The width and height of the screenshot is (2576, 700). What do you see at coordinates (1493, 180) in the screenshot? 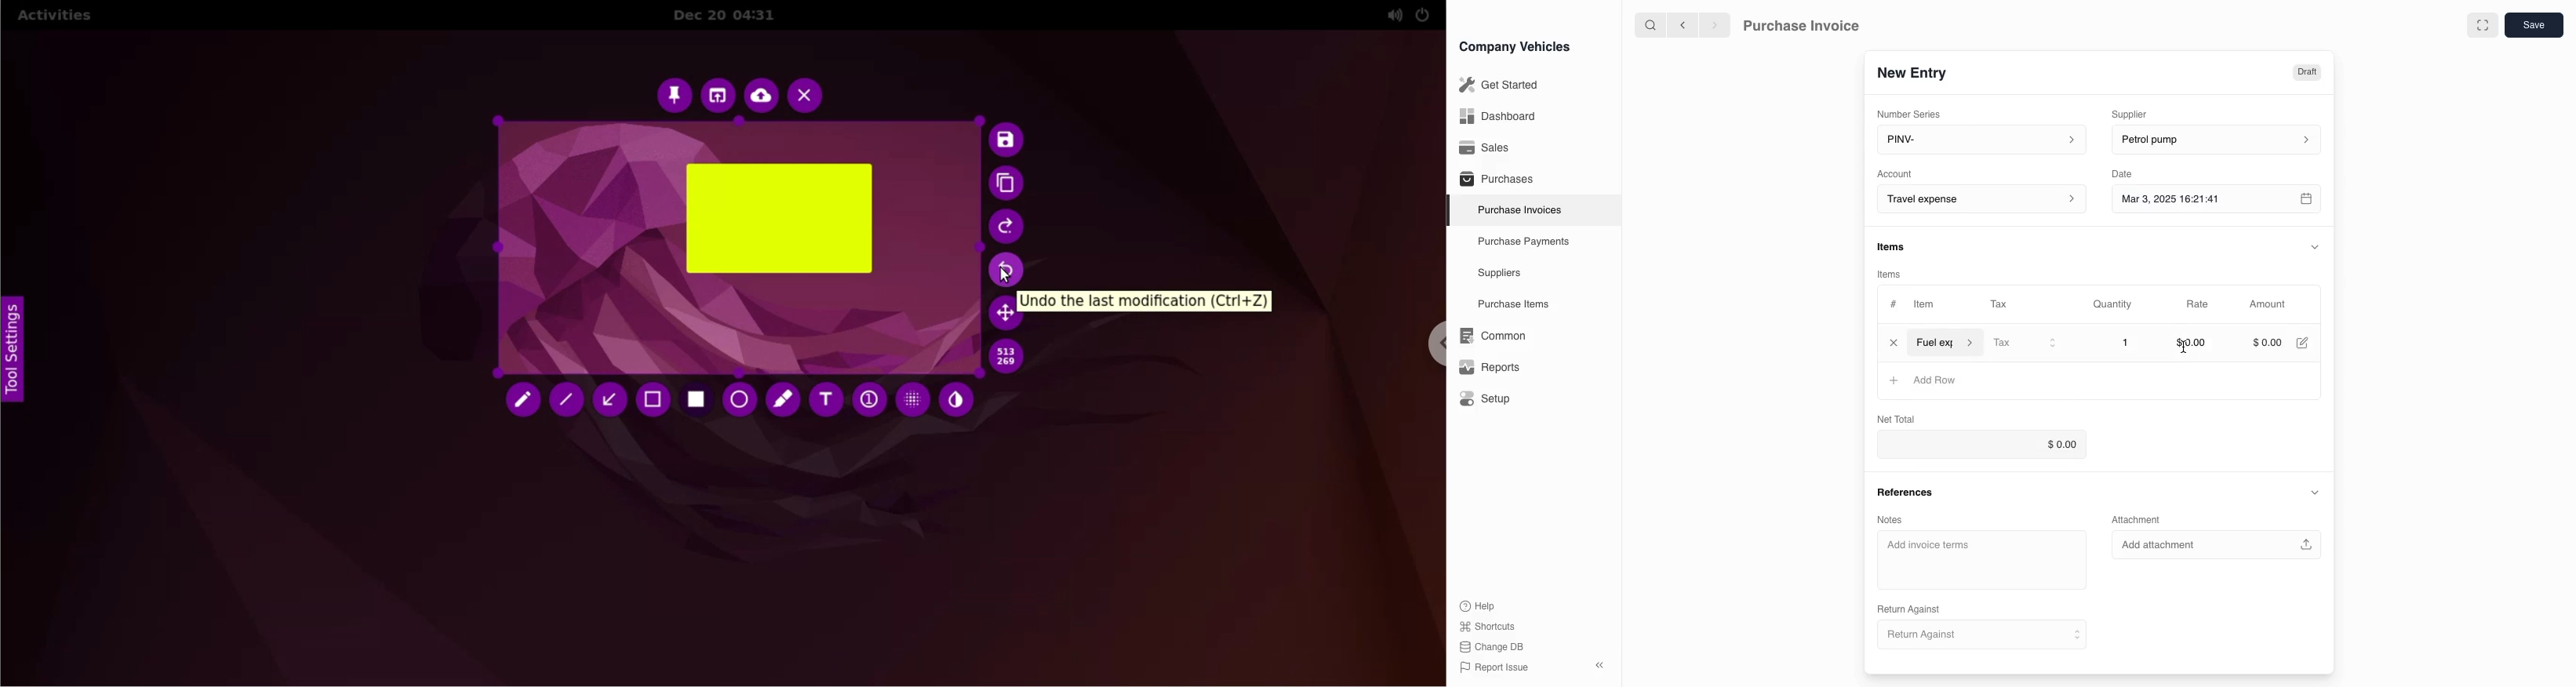
I see `Purchases` at bounding box center [1493, 180].